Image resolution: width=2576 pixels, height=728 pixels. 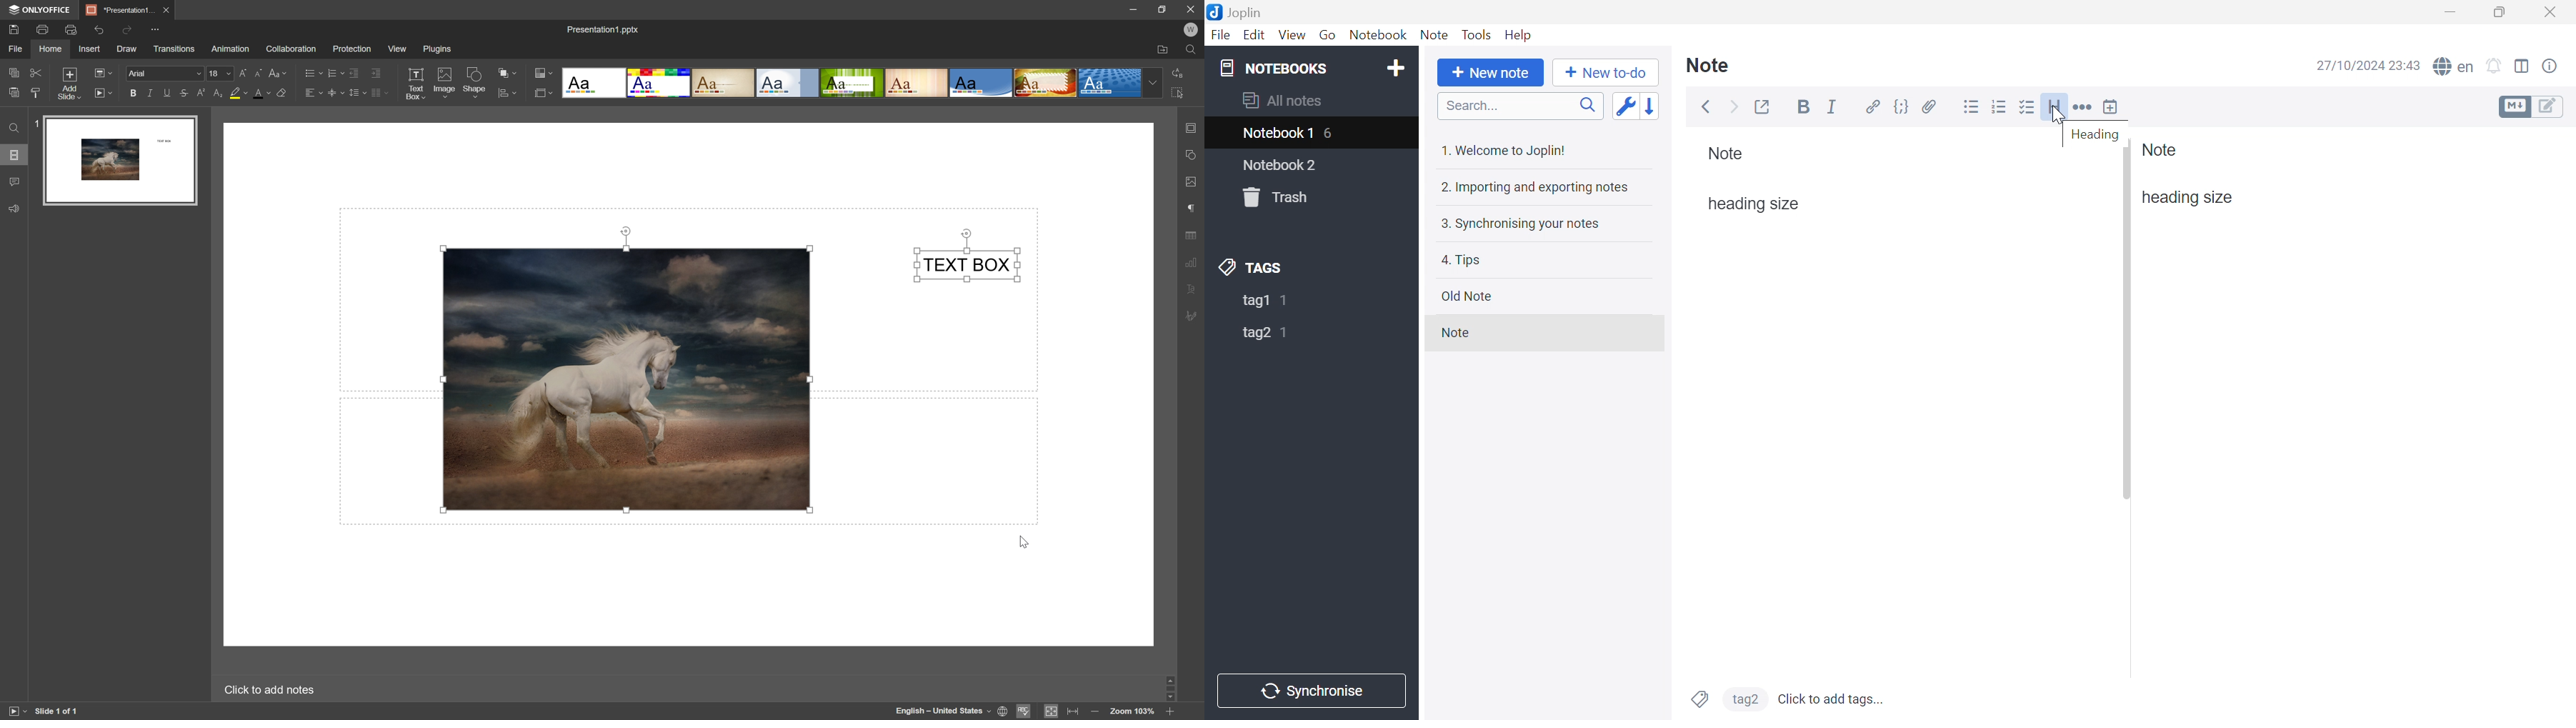 What do you see at coordinates (2495, 66) in the screenshot?
I see `Set alarm` at bounding box center [2495, 66].